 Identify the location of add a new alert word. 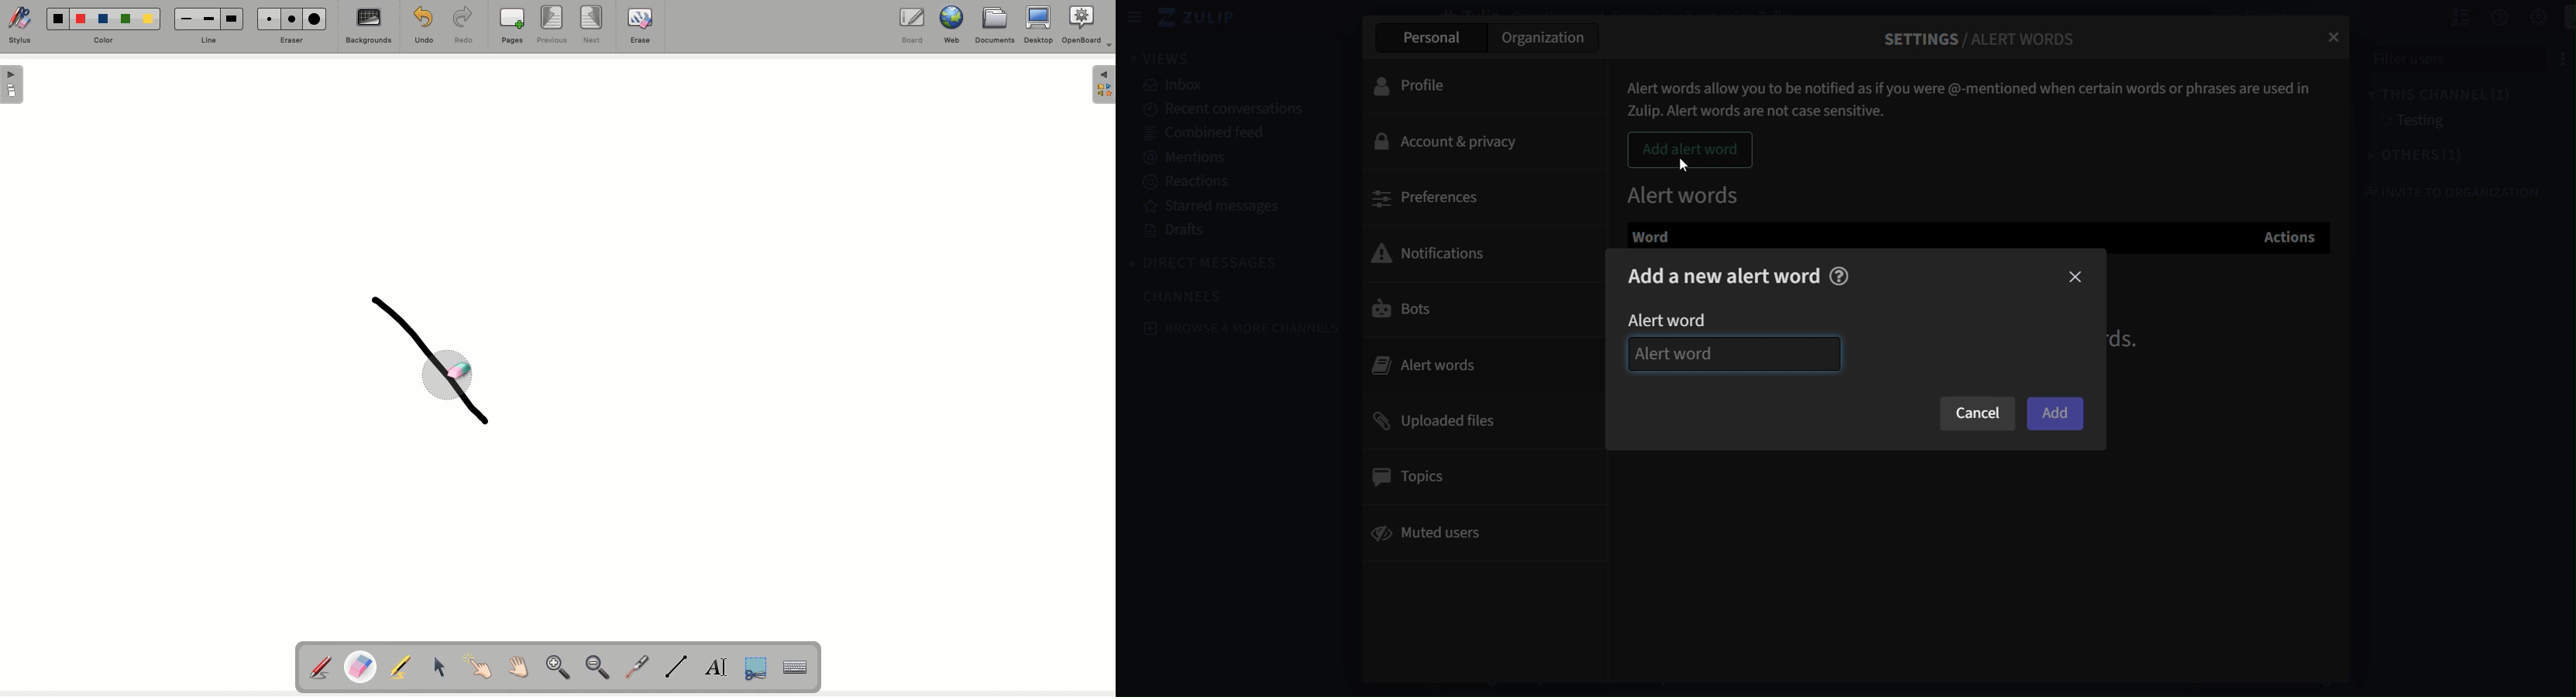
(1726, 276).